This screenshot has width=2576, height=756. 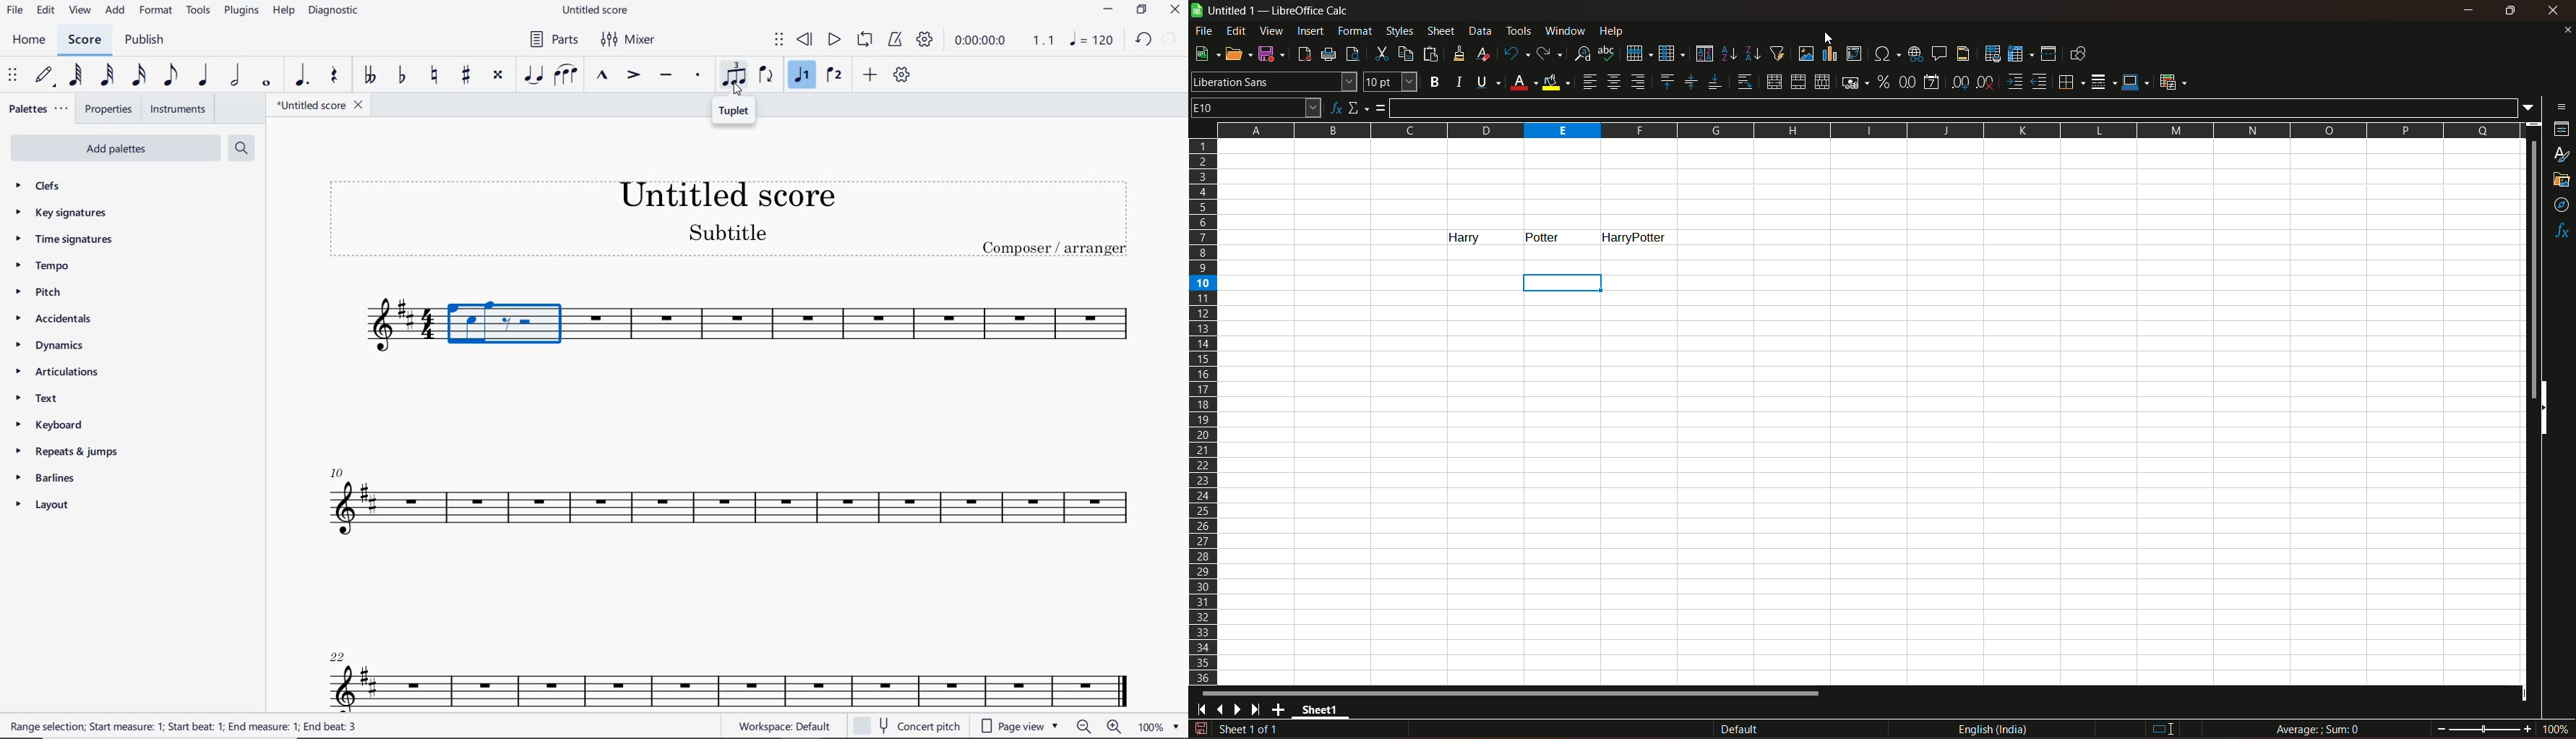 What do you see at coordinates (171, 74) in the screenshot?
I see `EIGHTH NOTE` at bounding box center [171, 74].